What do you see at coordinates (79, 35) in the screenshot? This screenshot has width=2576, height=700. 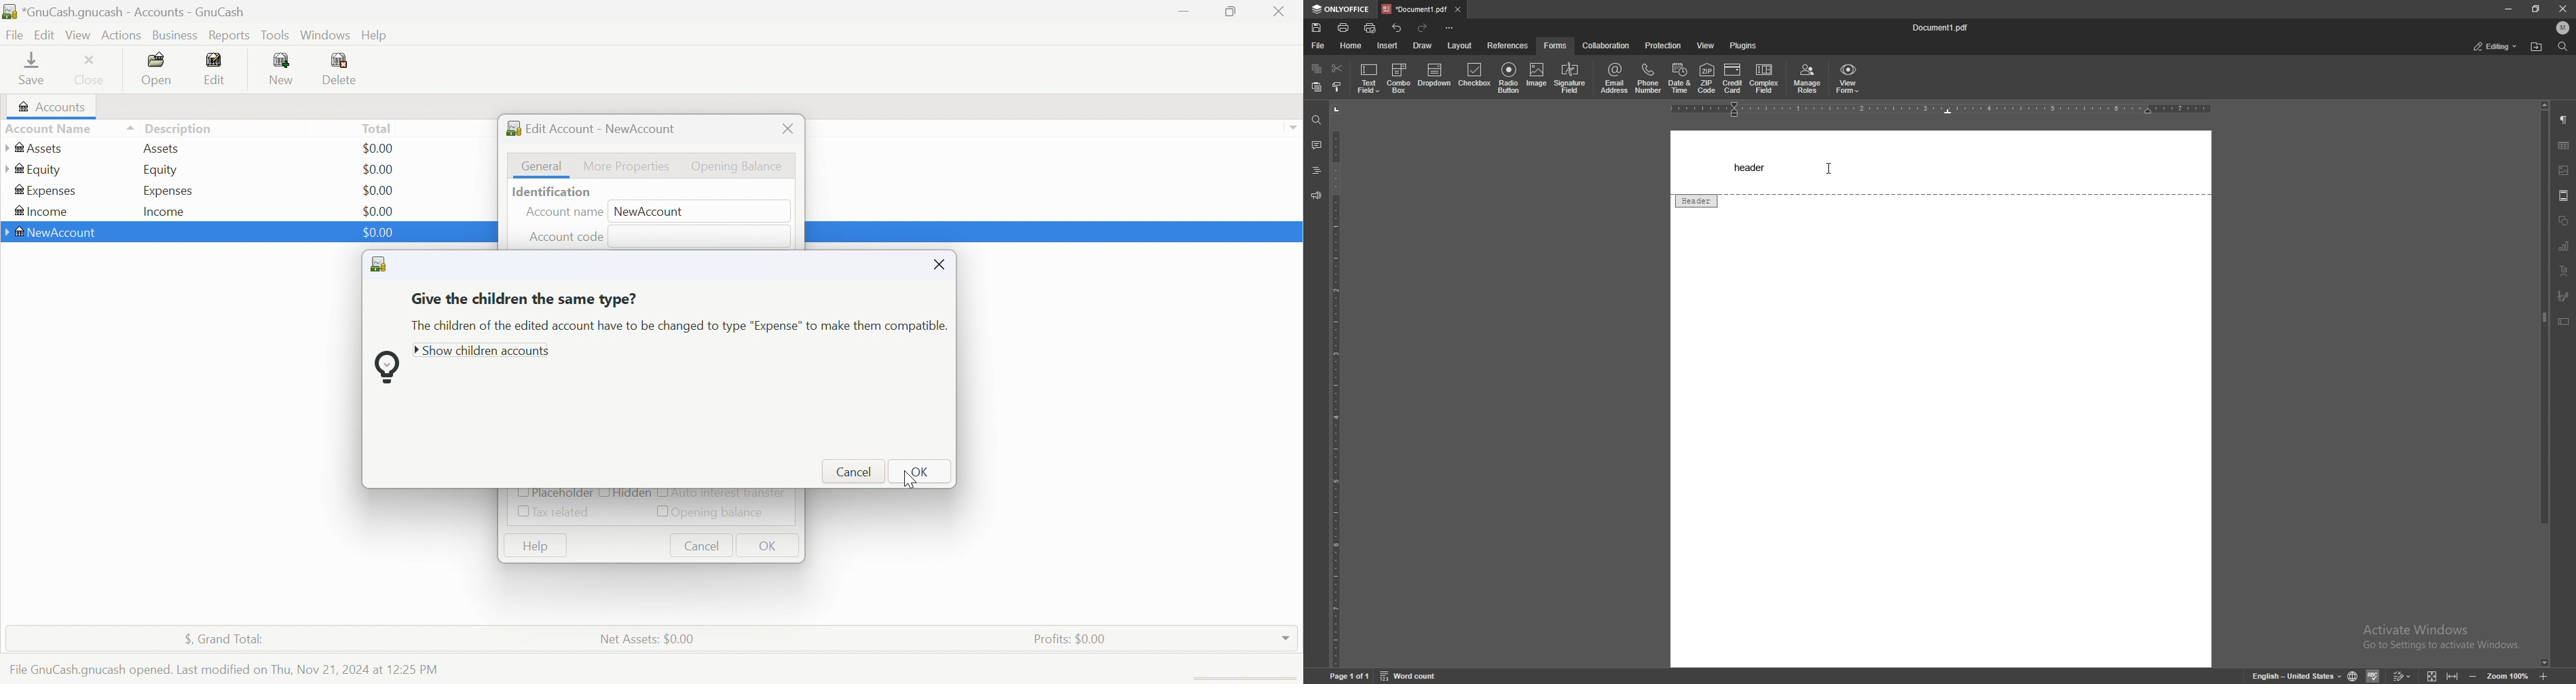 I see `Vies` at bounding box center [79, 35].